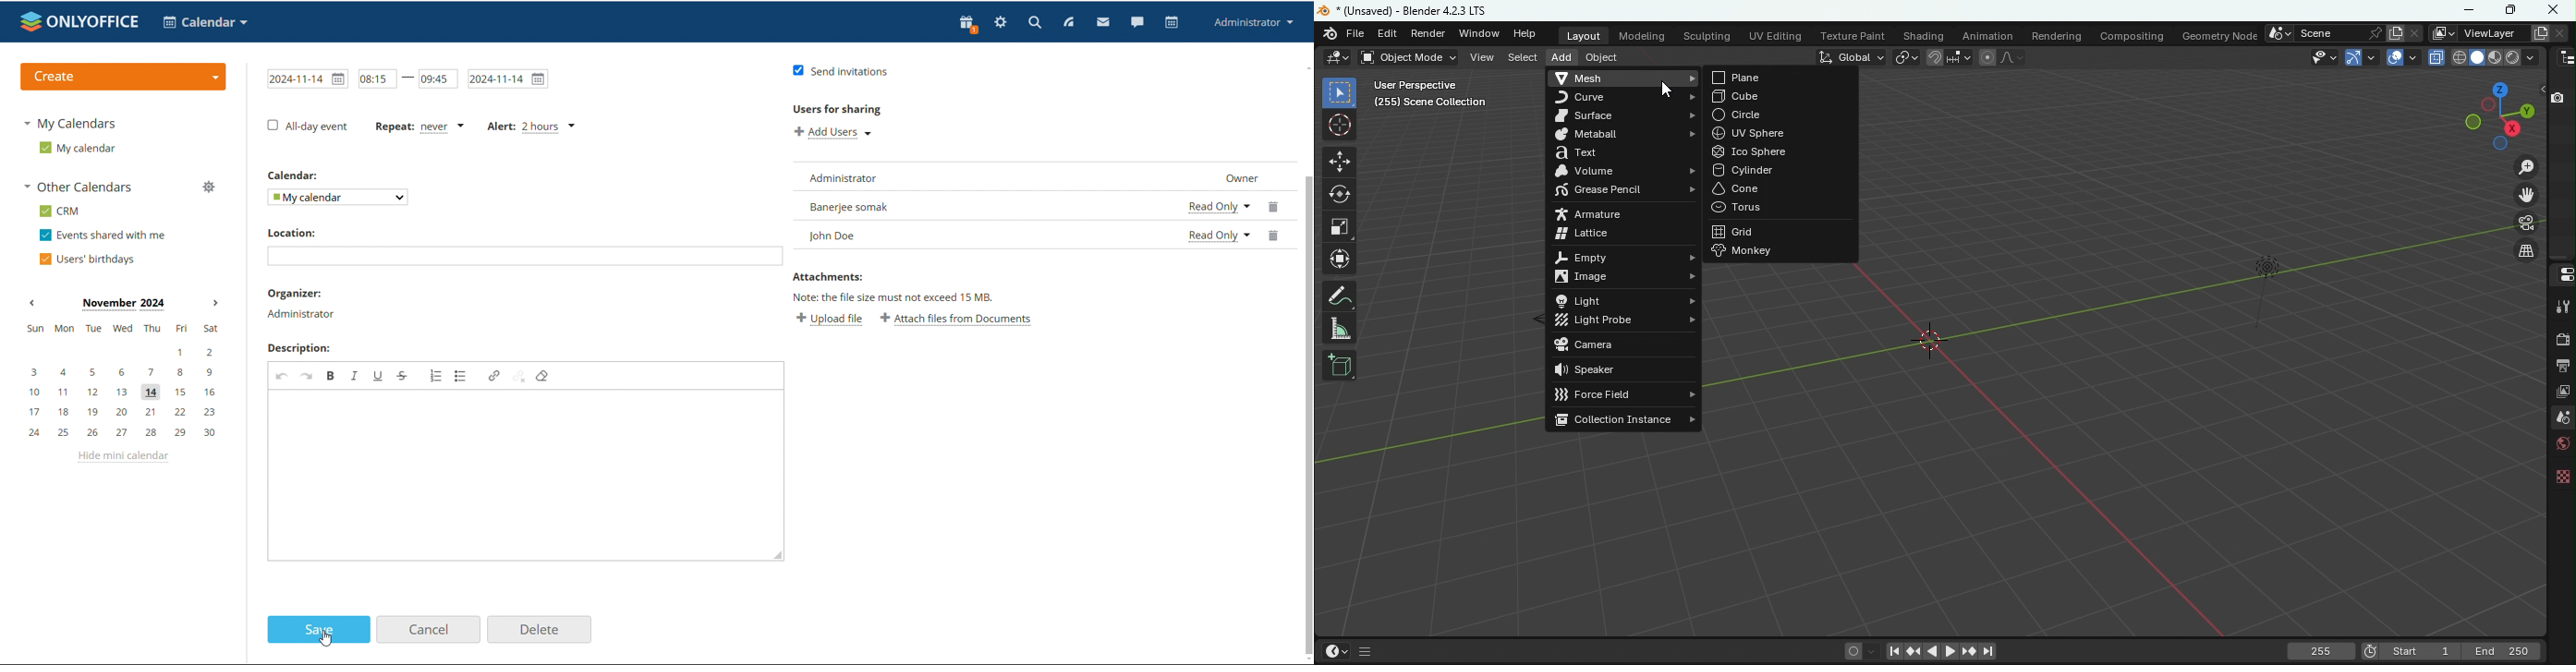 The width and height of the screenshot is (2576, 672). What do you see at coordinates (2528, 166) in the screenshot?
I see `Zoom in/out in the view` at bounding box center [2528, 166].